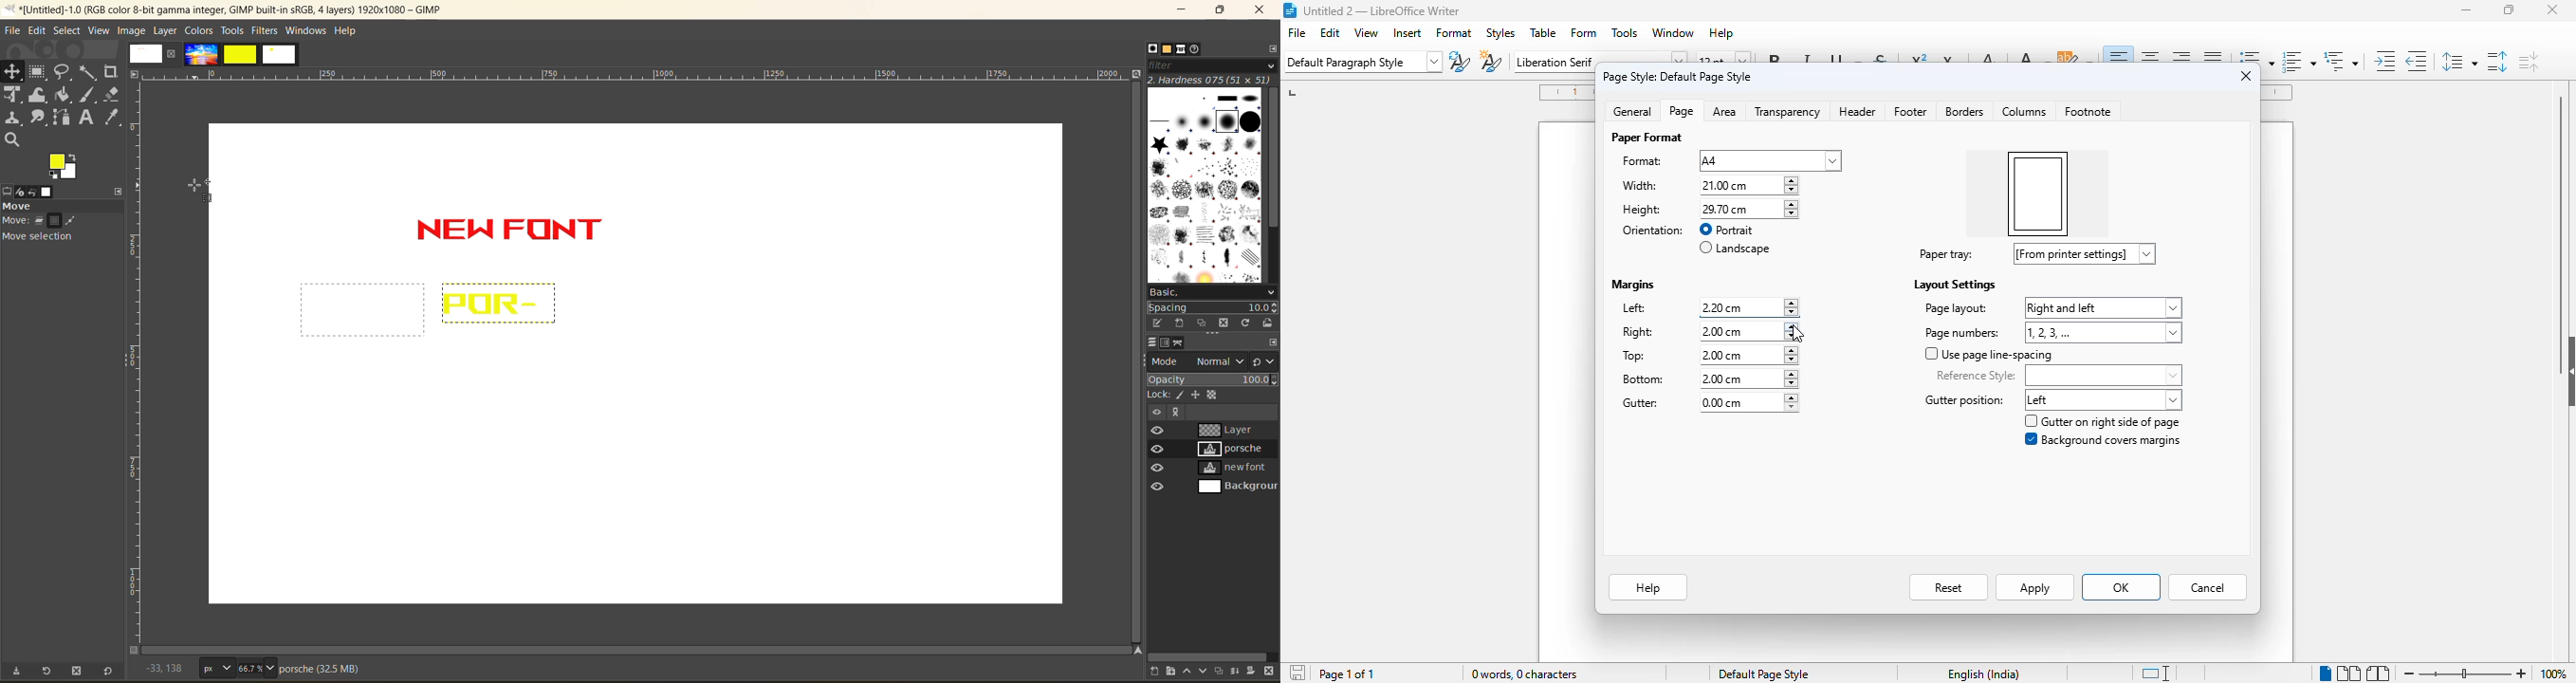 This screenshot has width=2576, height=700. I want to click on multi-page view, so click(2348, 673).